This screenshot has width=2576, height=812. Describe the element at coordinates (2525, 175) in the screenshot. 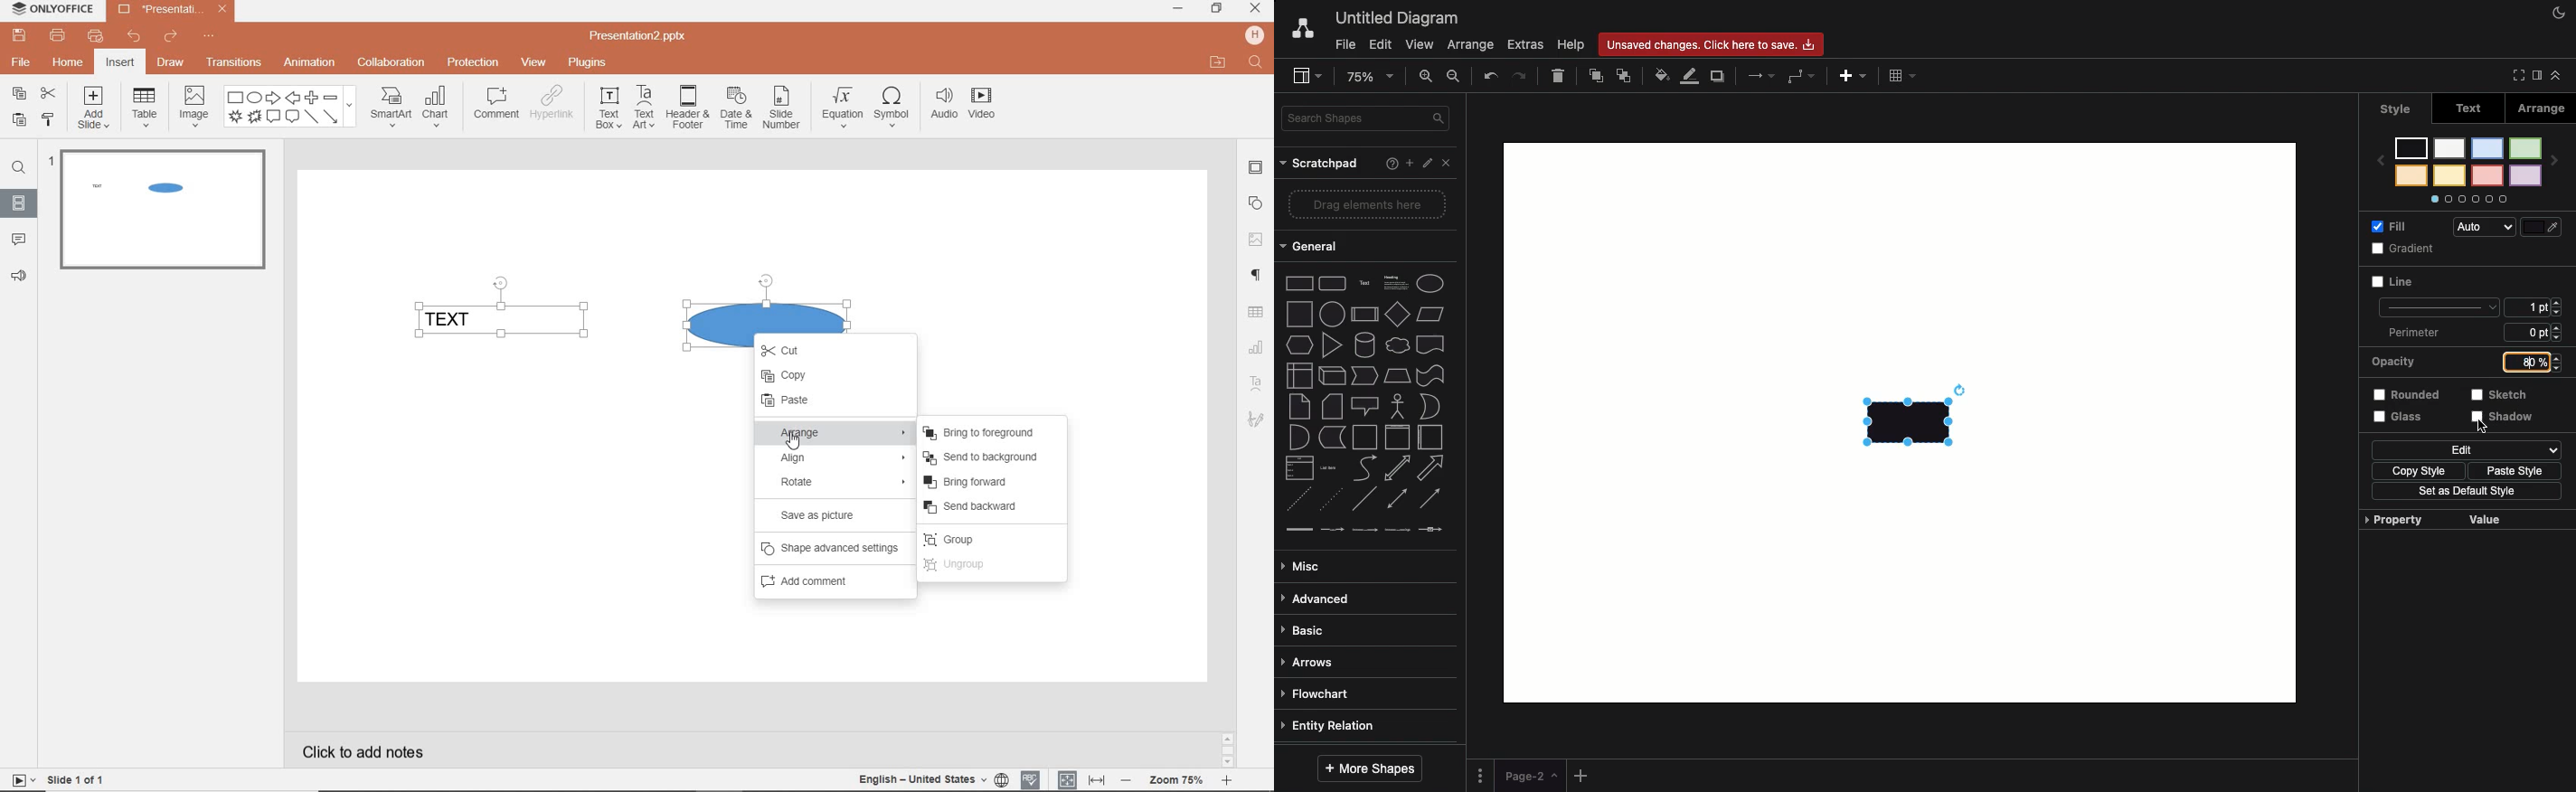

I see `color 2` at that location.